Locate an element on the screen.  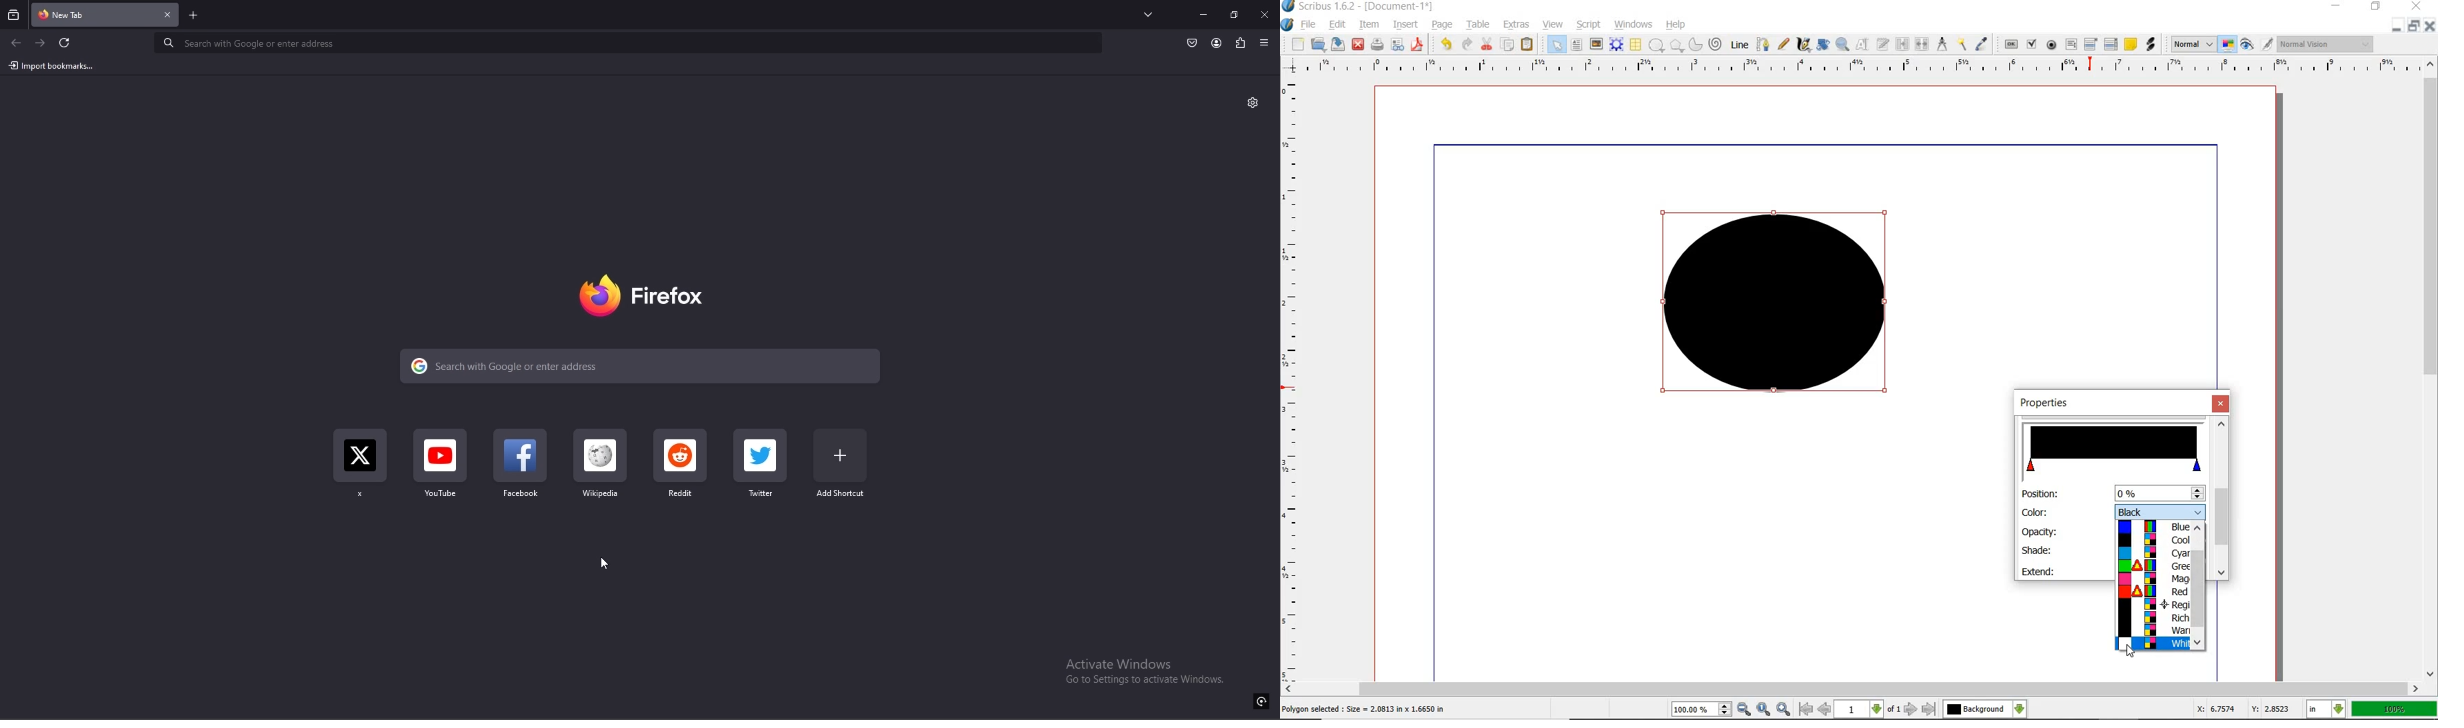
MEASUREMENTS is located at coordinates (1942, 45).